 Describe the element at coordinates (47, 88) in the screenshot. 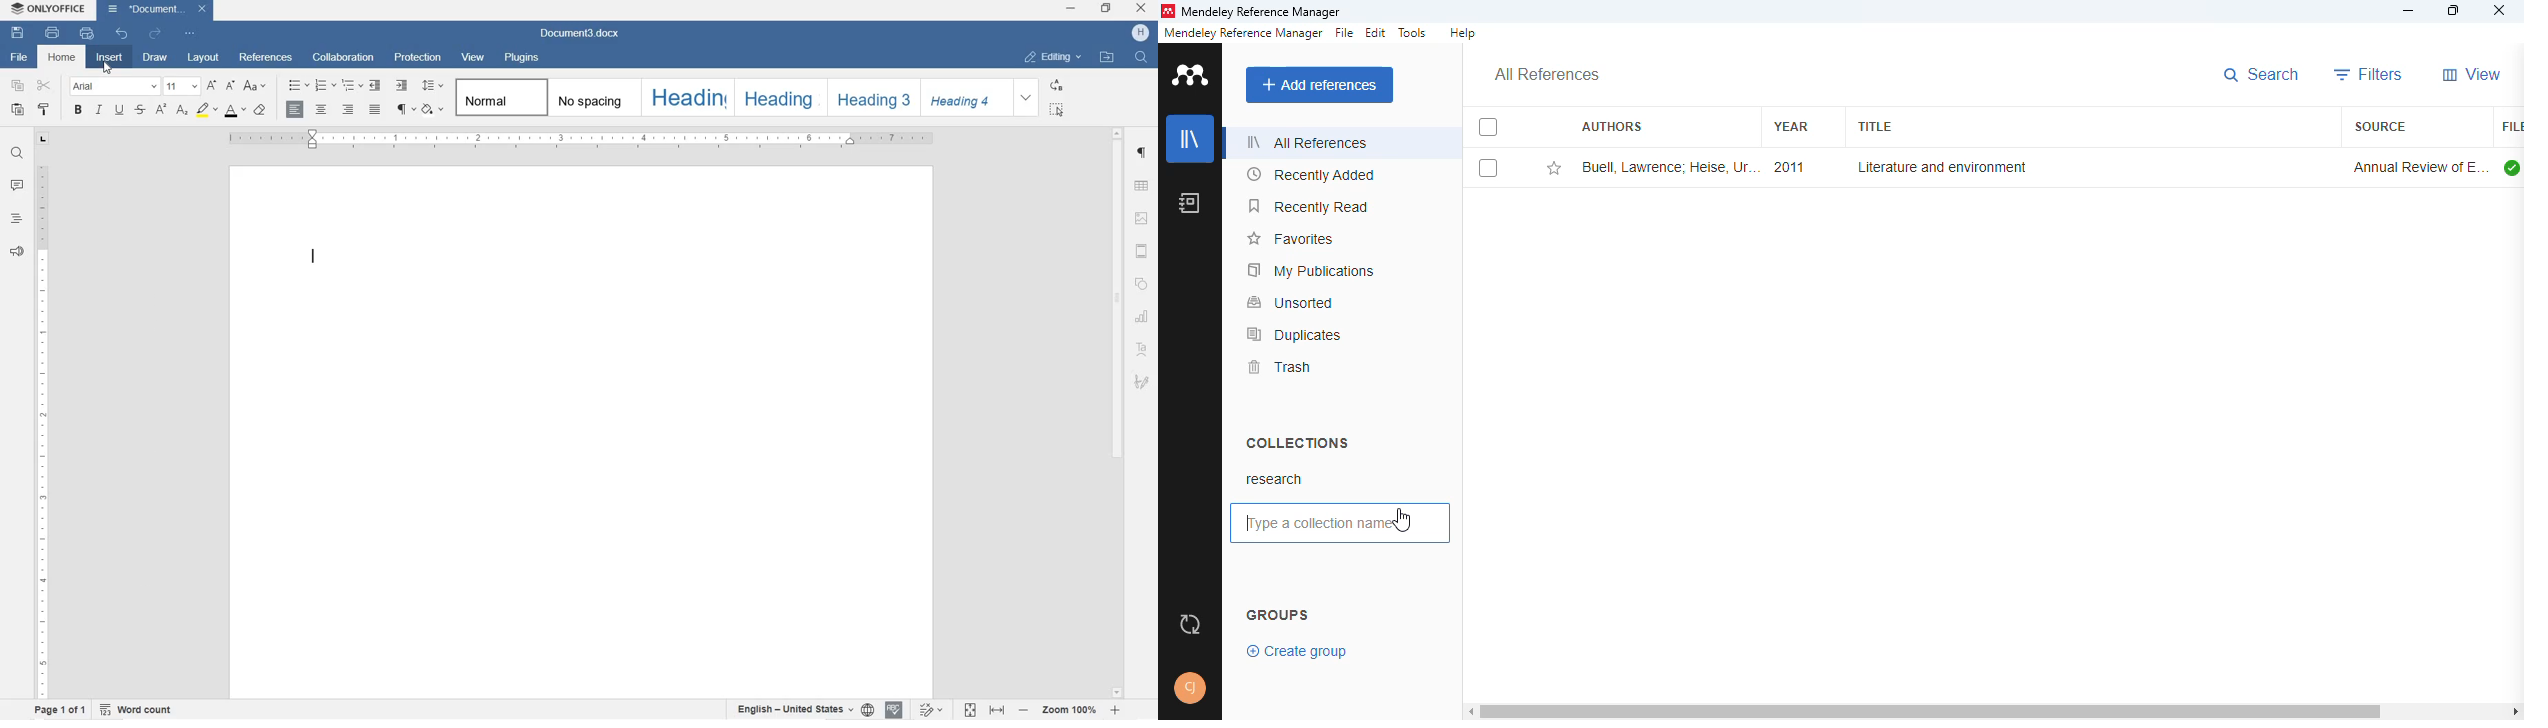

I see `CUT` at that location.